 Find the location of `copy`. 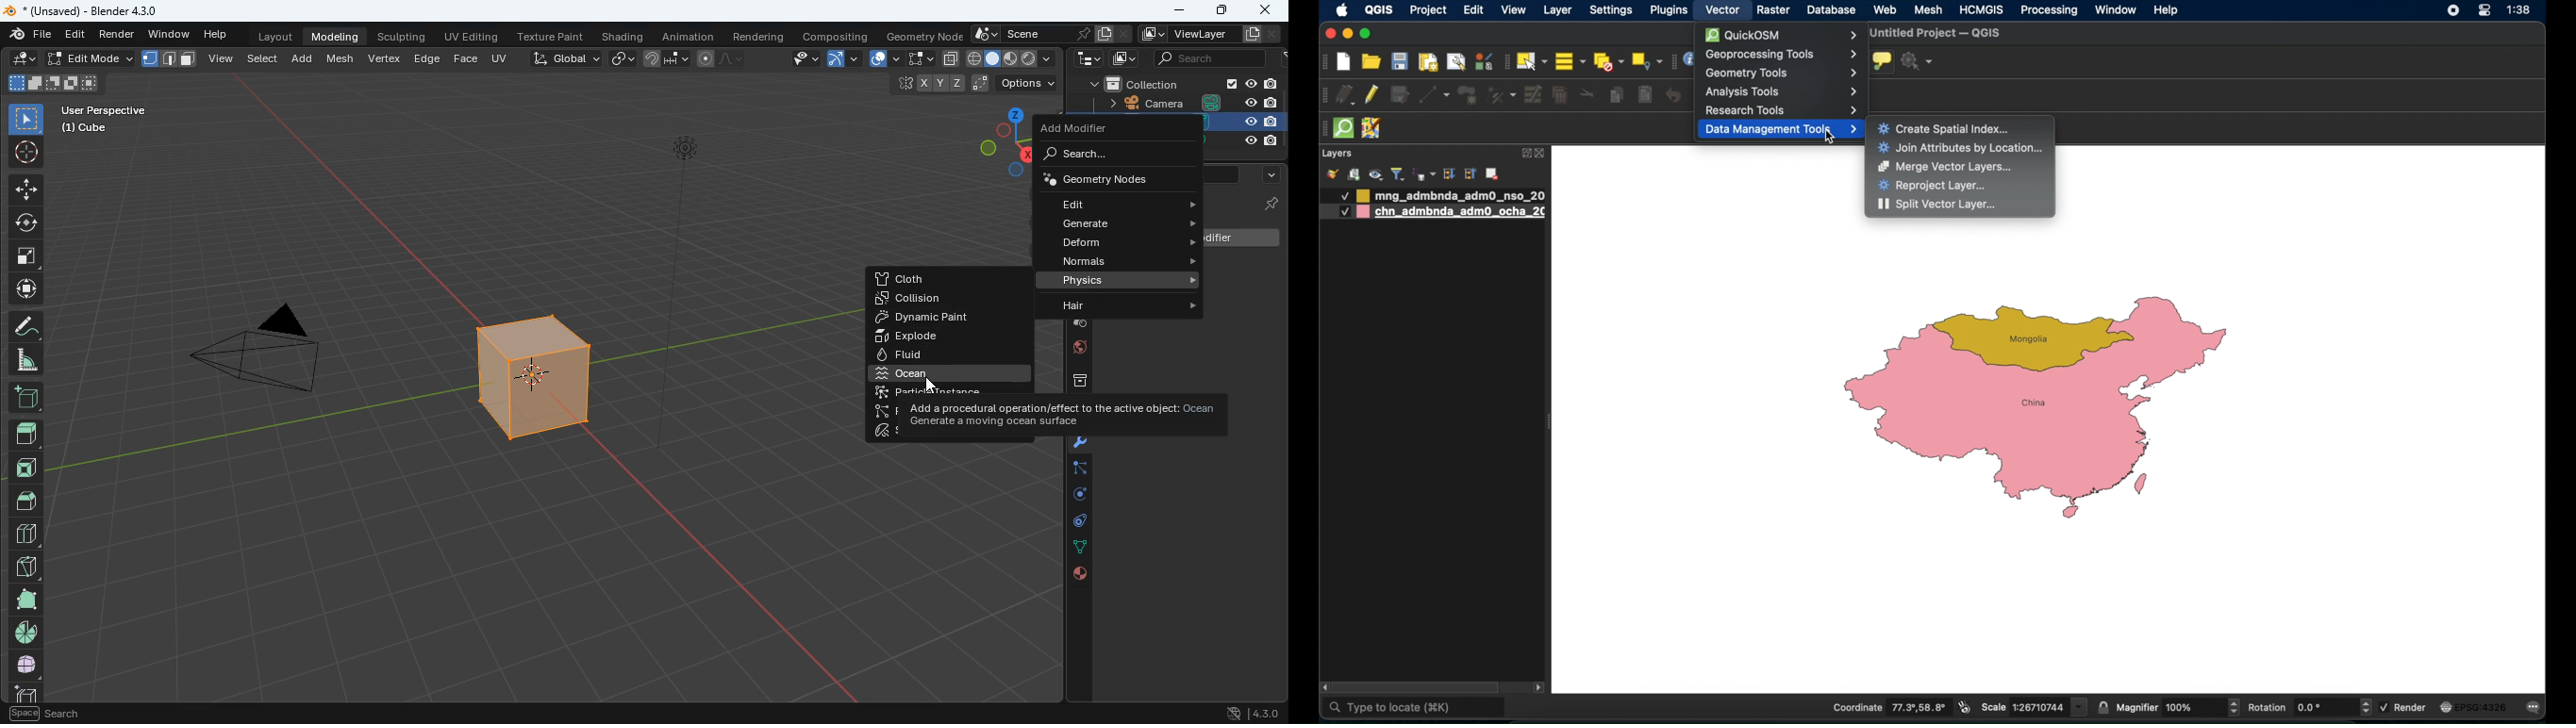

copy is located at coordinates (951, 59).